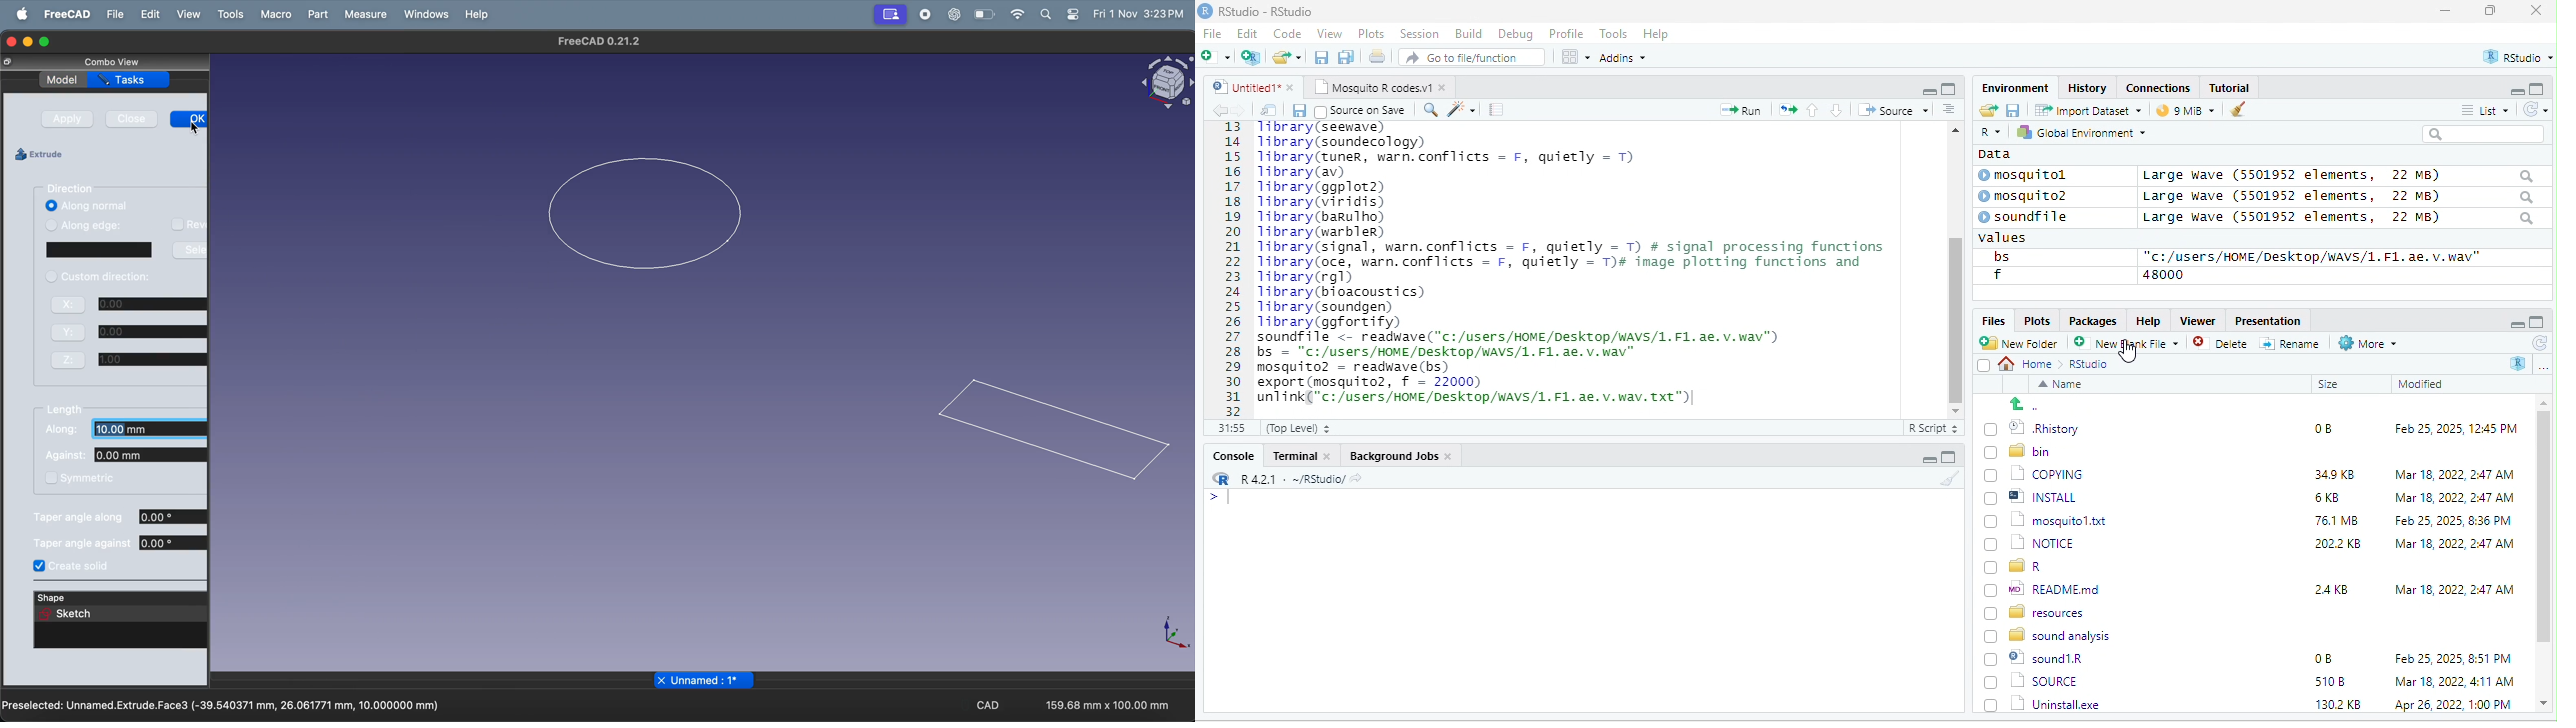 Image resolution: width=2576 pixels, height=728 pixels. I want to click on minimize, so click(2509, 90).